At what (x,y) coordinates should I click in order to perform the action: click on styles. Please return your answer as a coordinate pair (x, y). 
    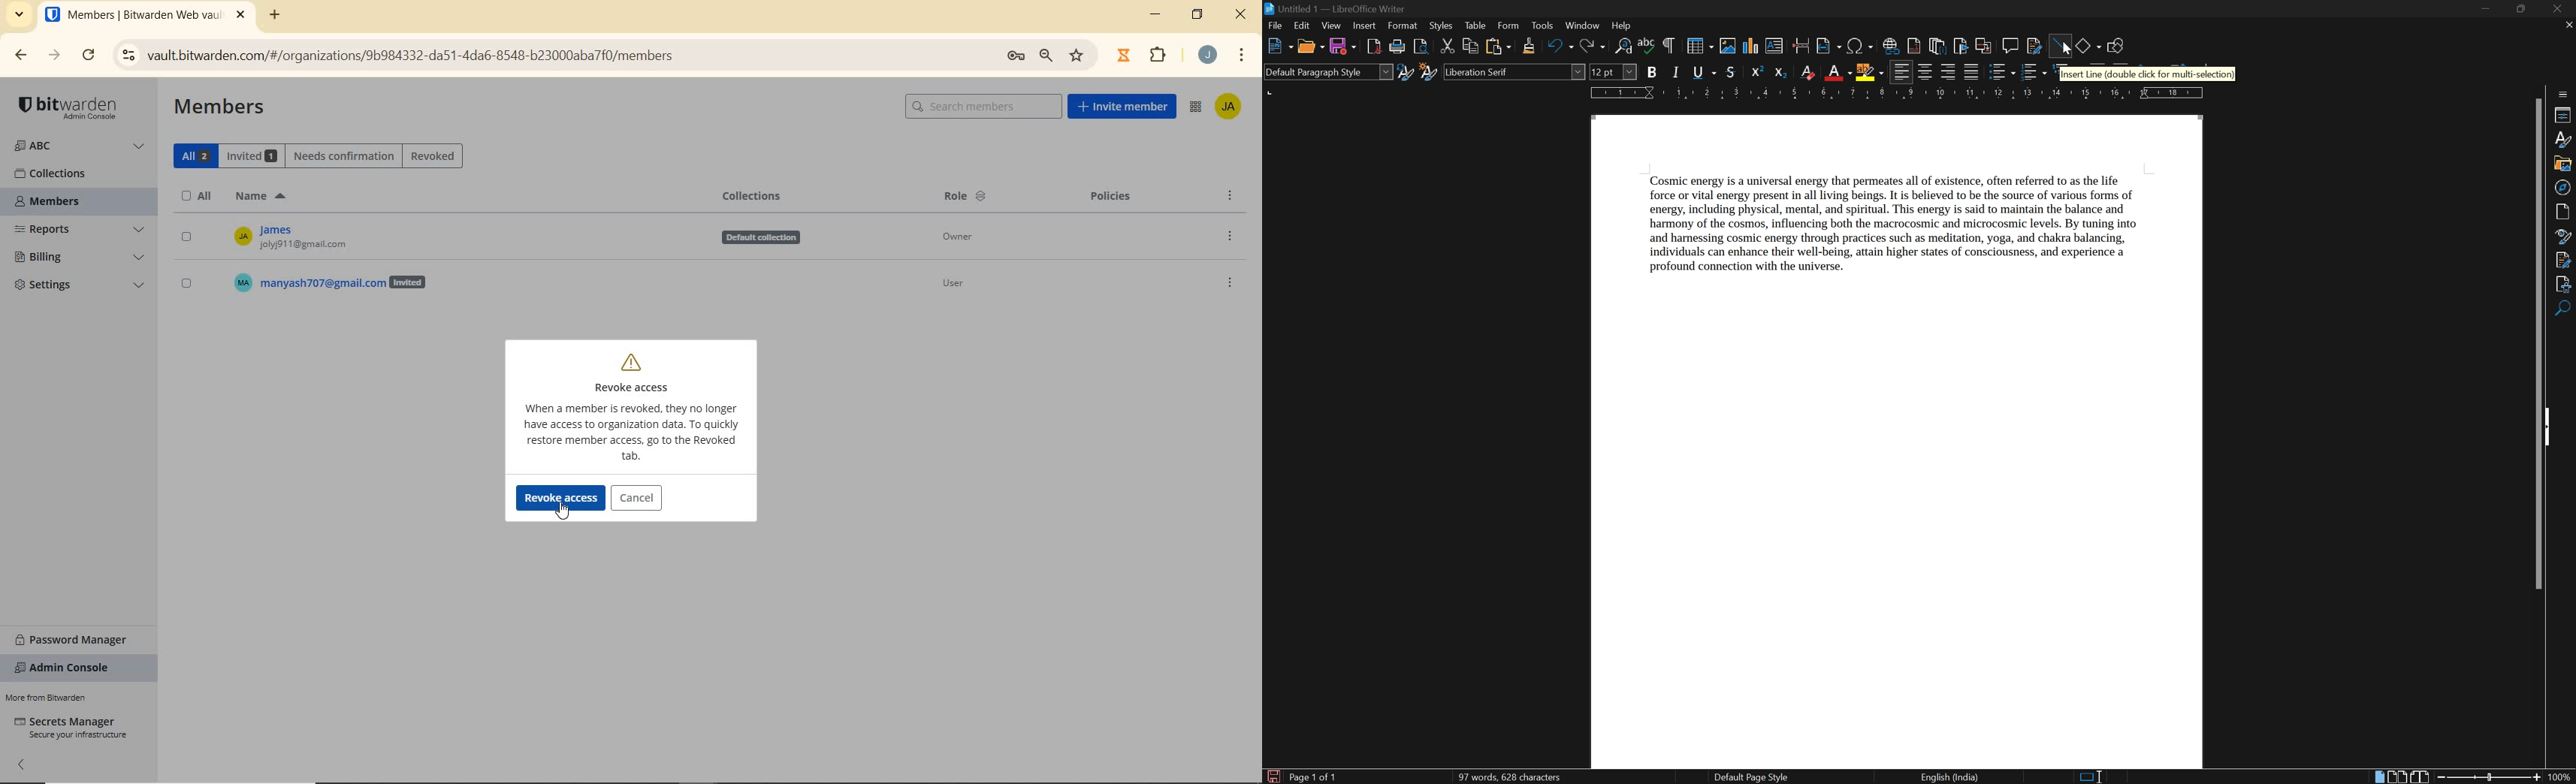
    Looking at the image, I should click on (1440, 25).